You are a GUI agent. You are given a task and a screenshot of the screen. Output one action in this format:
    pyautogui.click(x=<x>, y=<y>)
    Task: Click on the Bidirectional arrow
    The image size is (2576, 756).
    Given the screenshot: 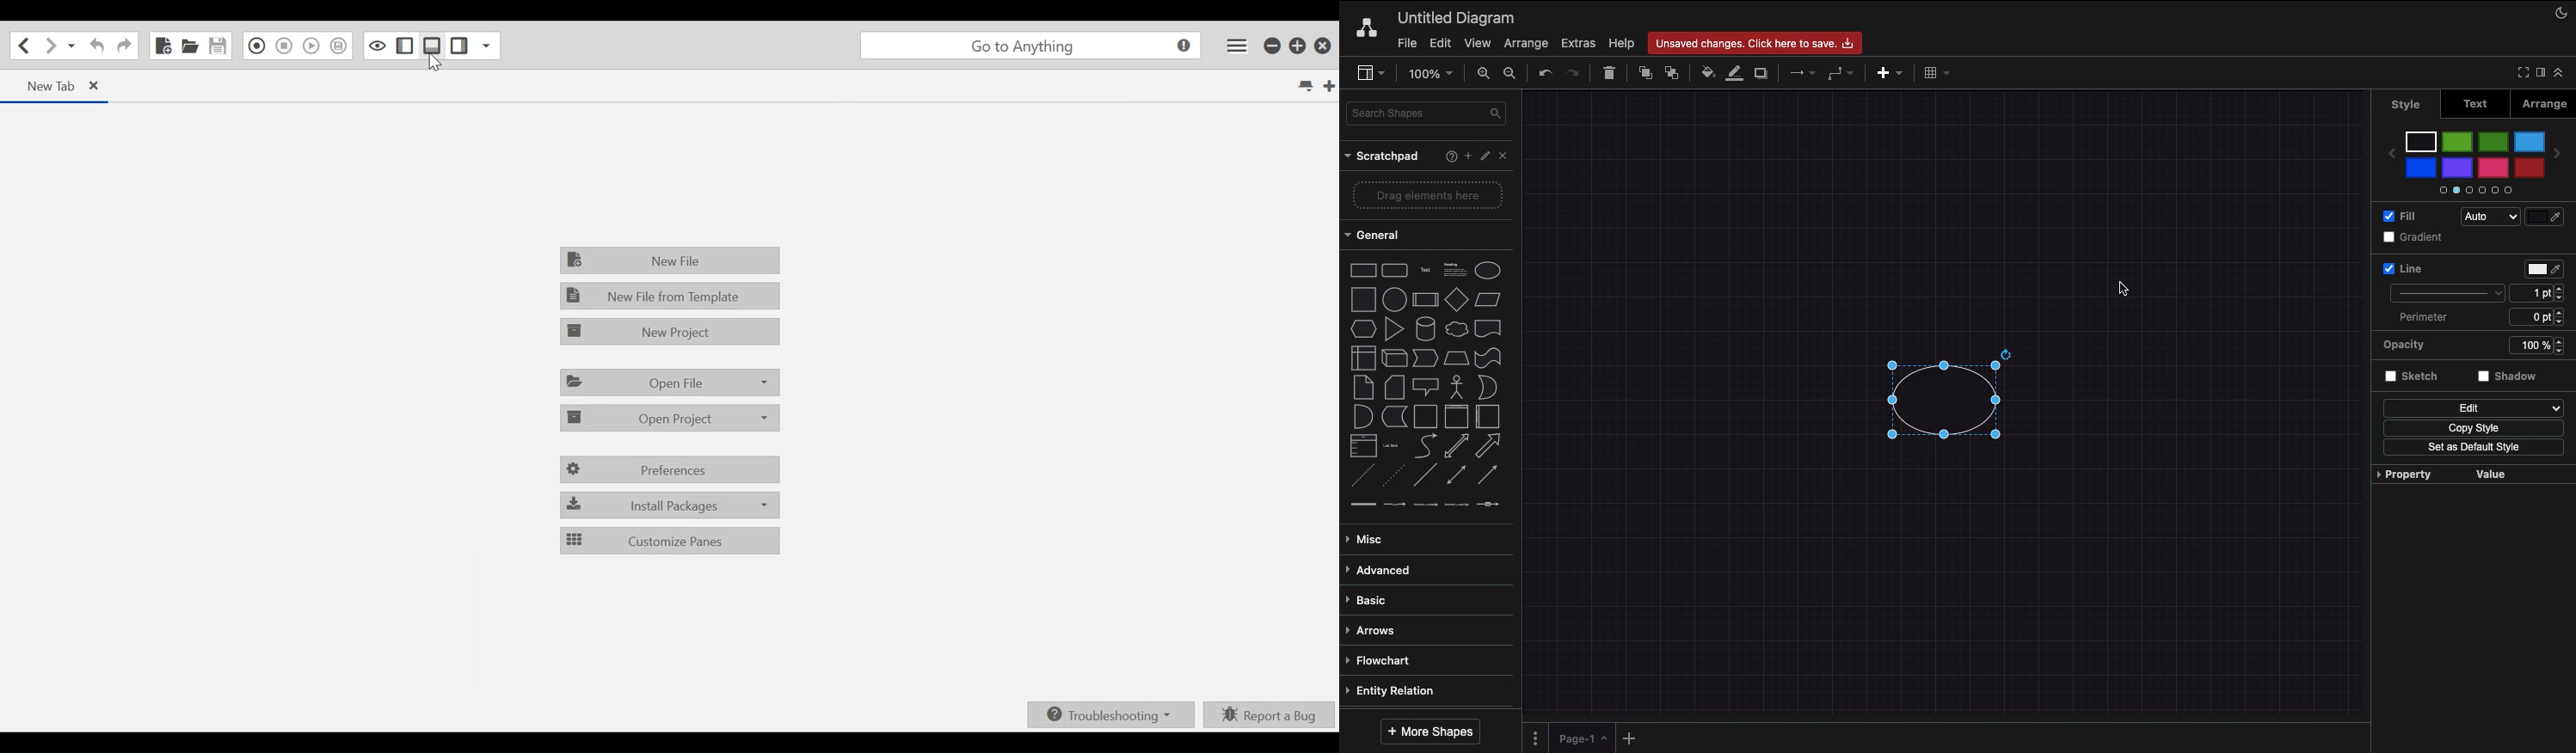 What is the action you would take?
    pyautogui.click(x=1456, y=445)
    